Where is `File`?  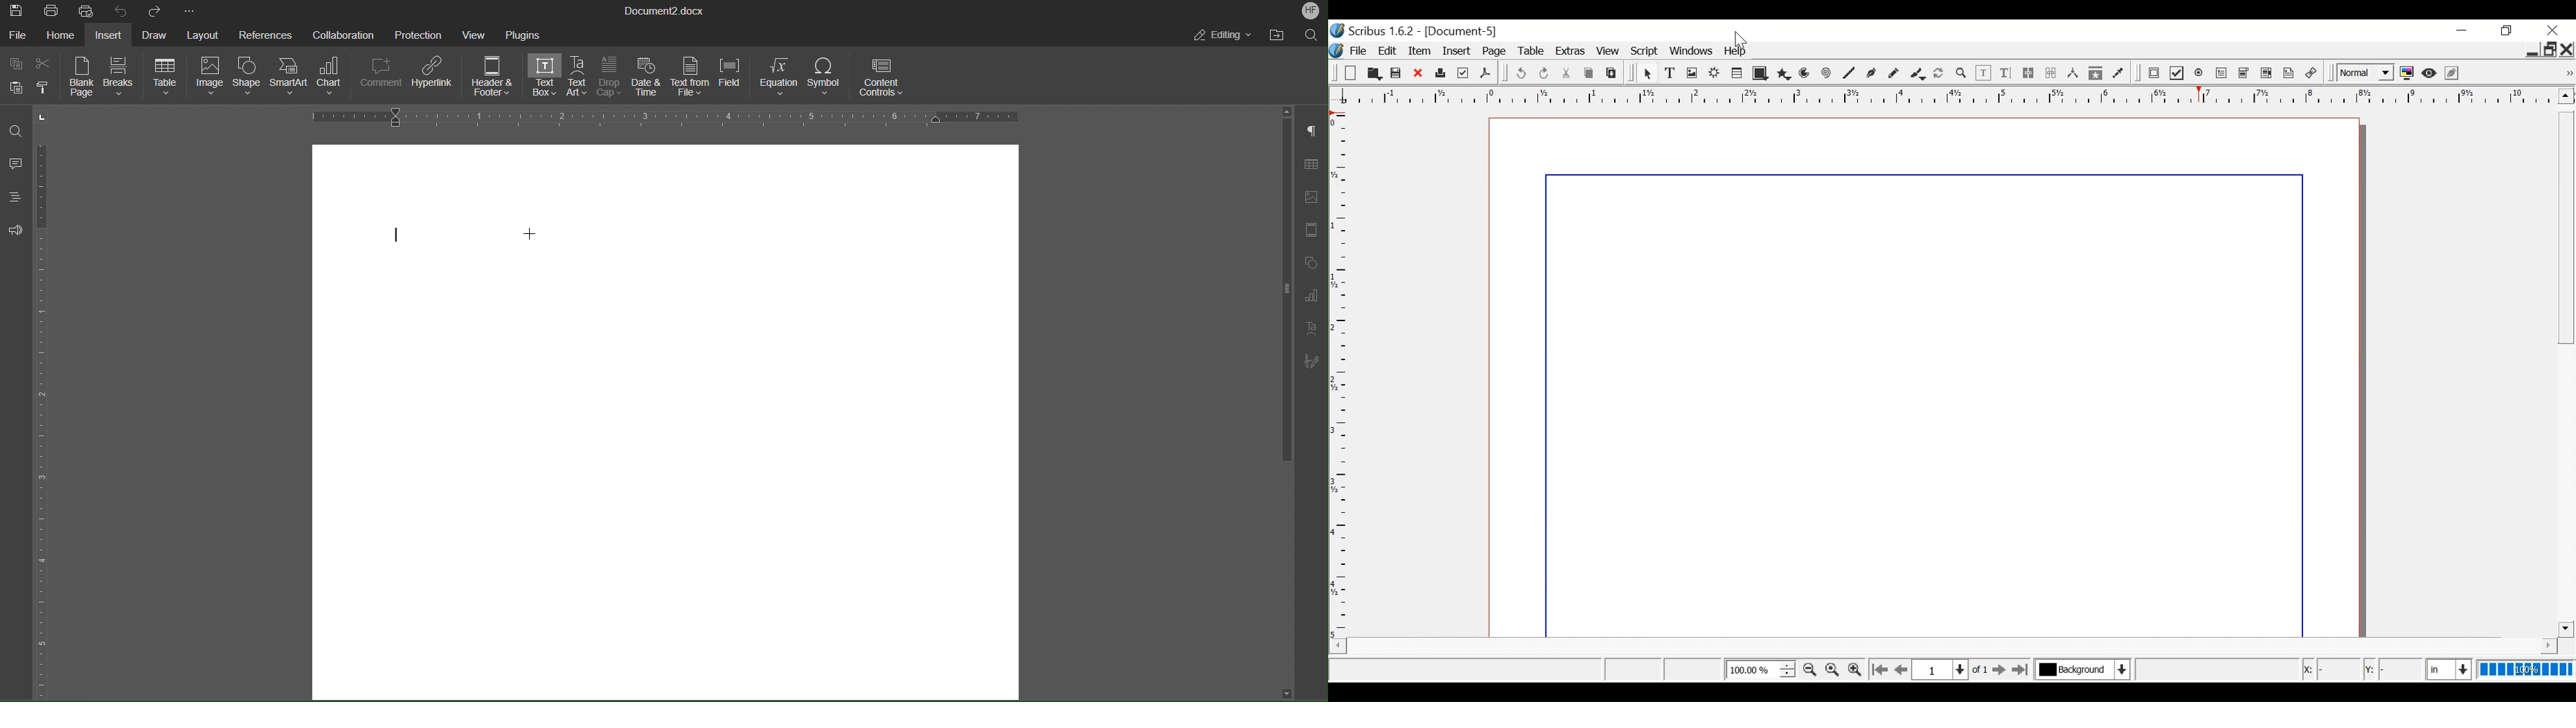 File is located at coordinates (18, 33).